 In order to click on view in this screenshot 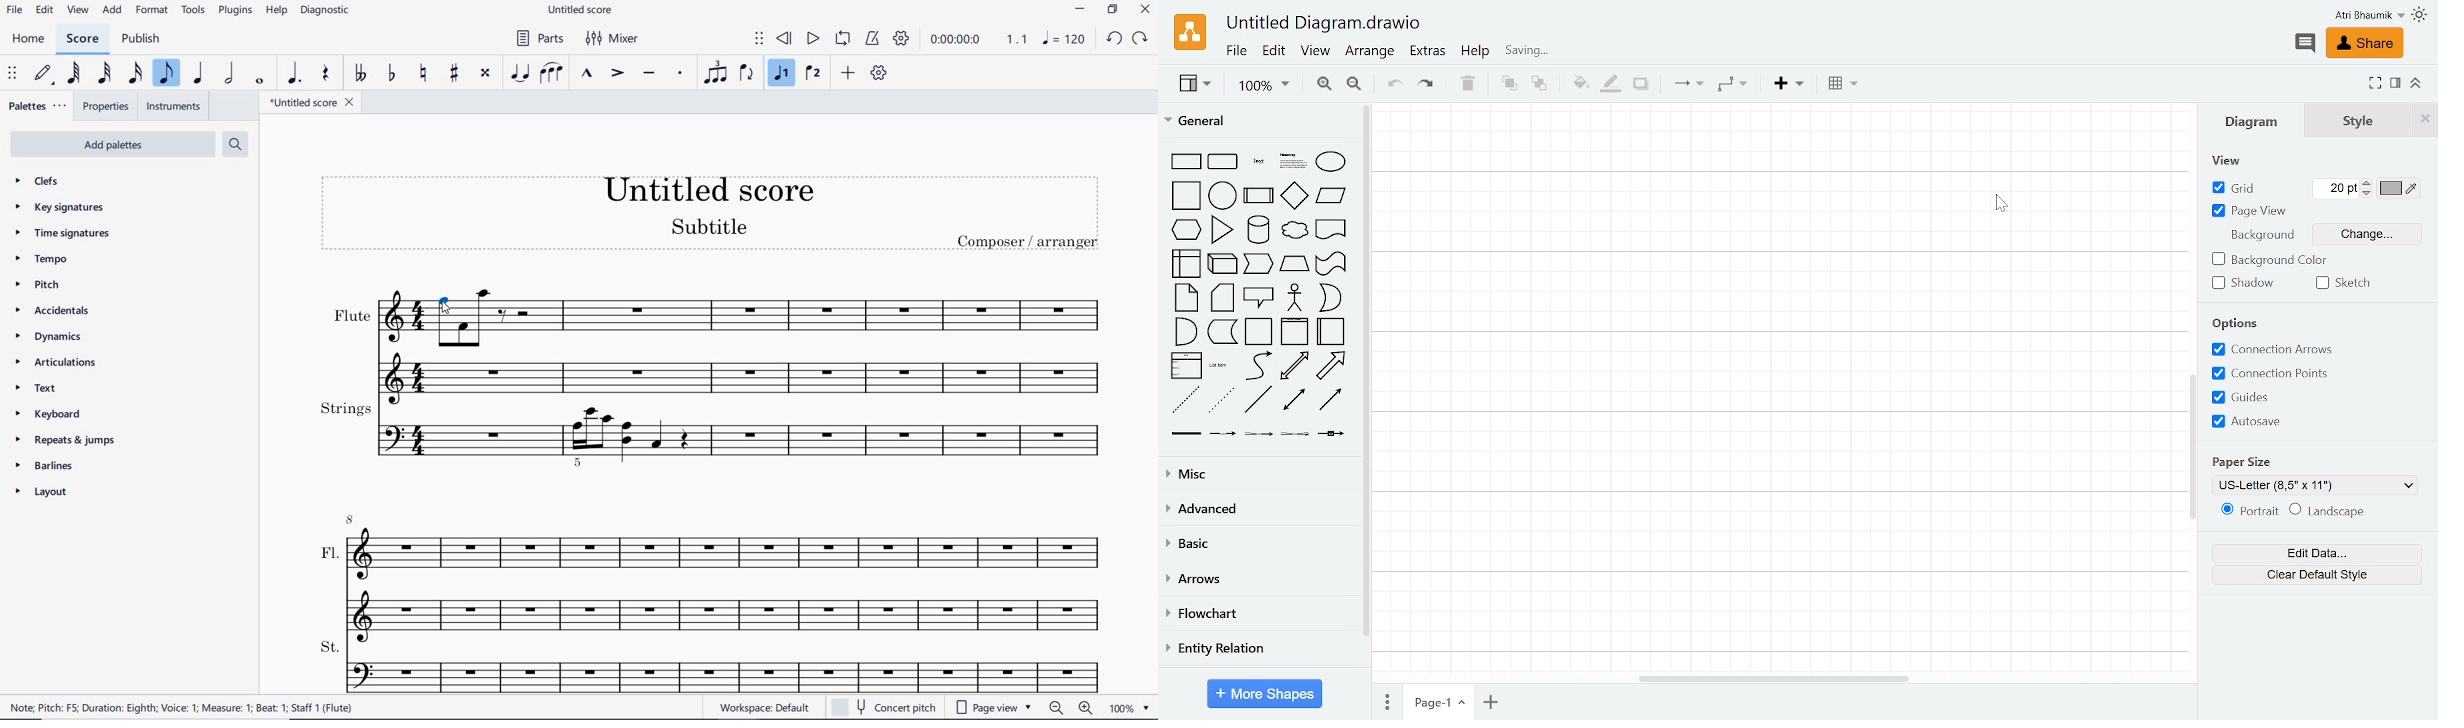, I will do `click(76, 11)`.